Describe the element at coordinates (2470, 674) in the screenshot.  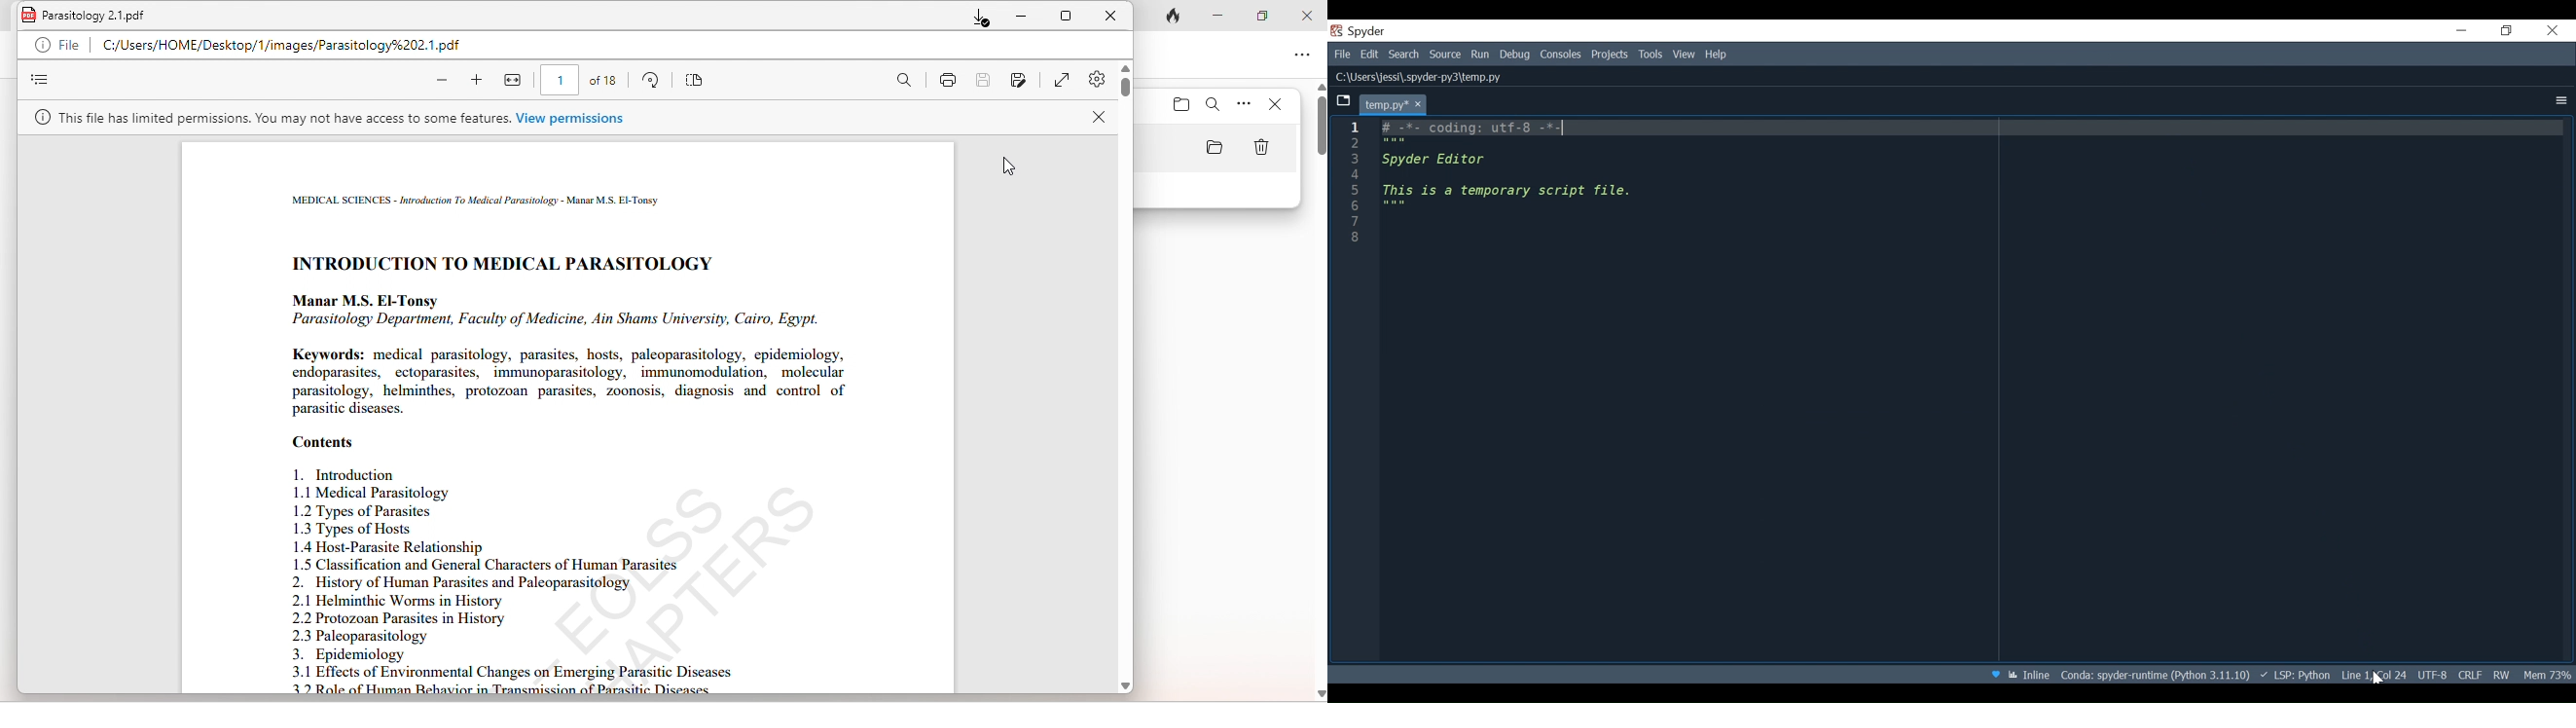
I see `File EQL Status` at that location.